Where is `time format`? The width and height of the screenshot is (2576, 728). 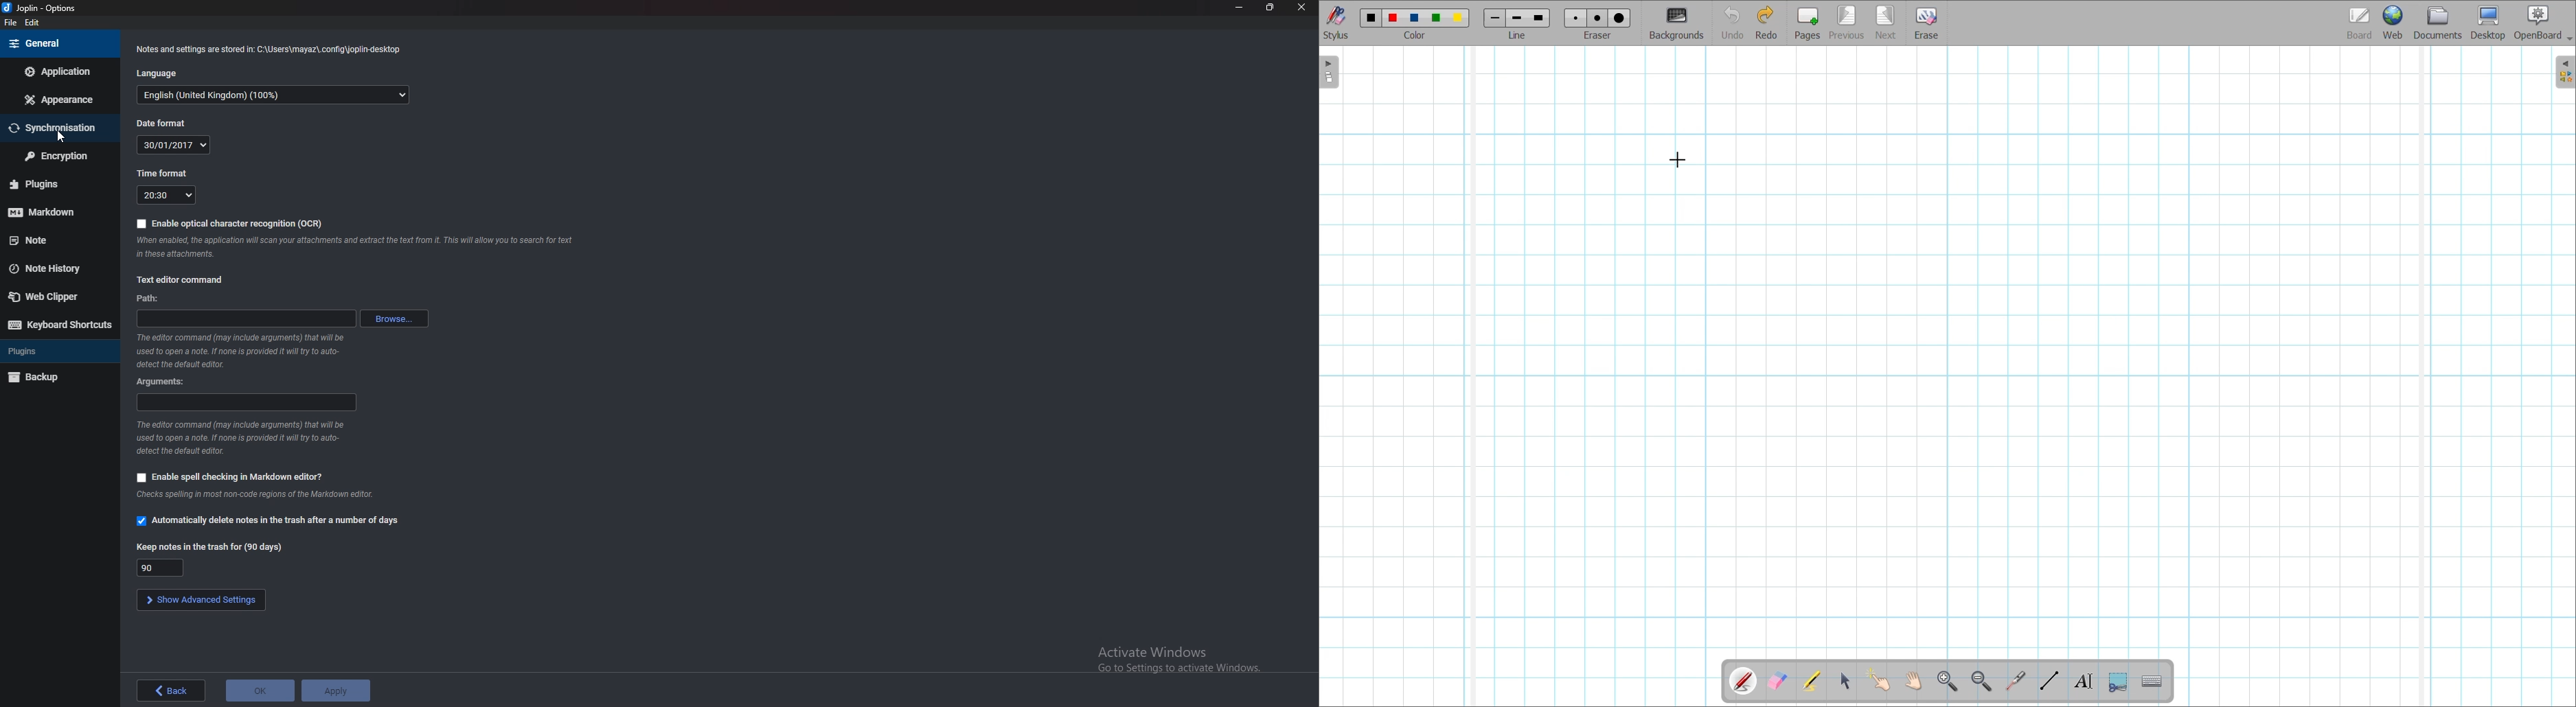 time format is located at coordinates (164, 173).